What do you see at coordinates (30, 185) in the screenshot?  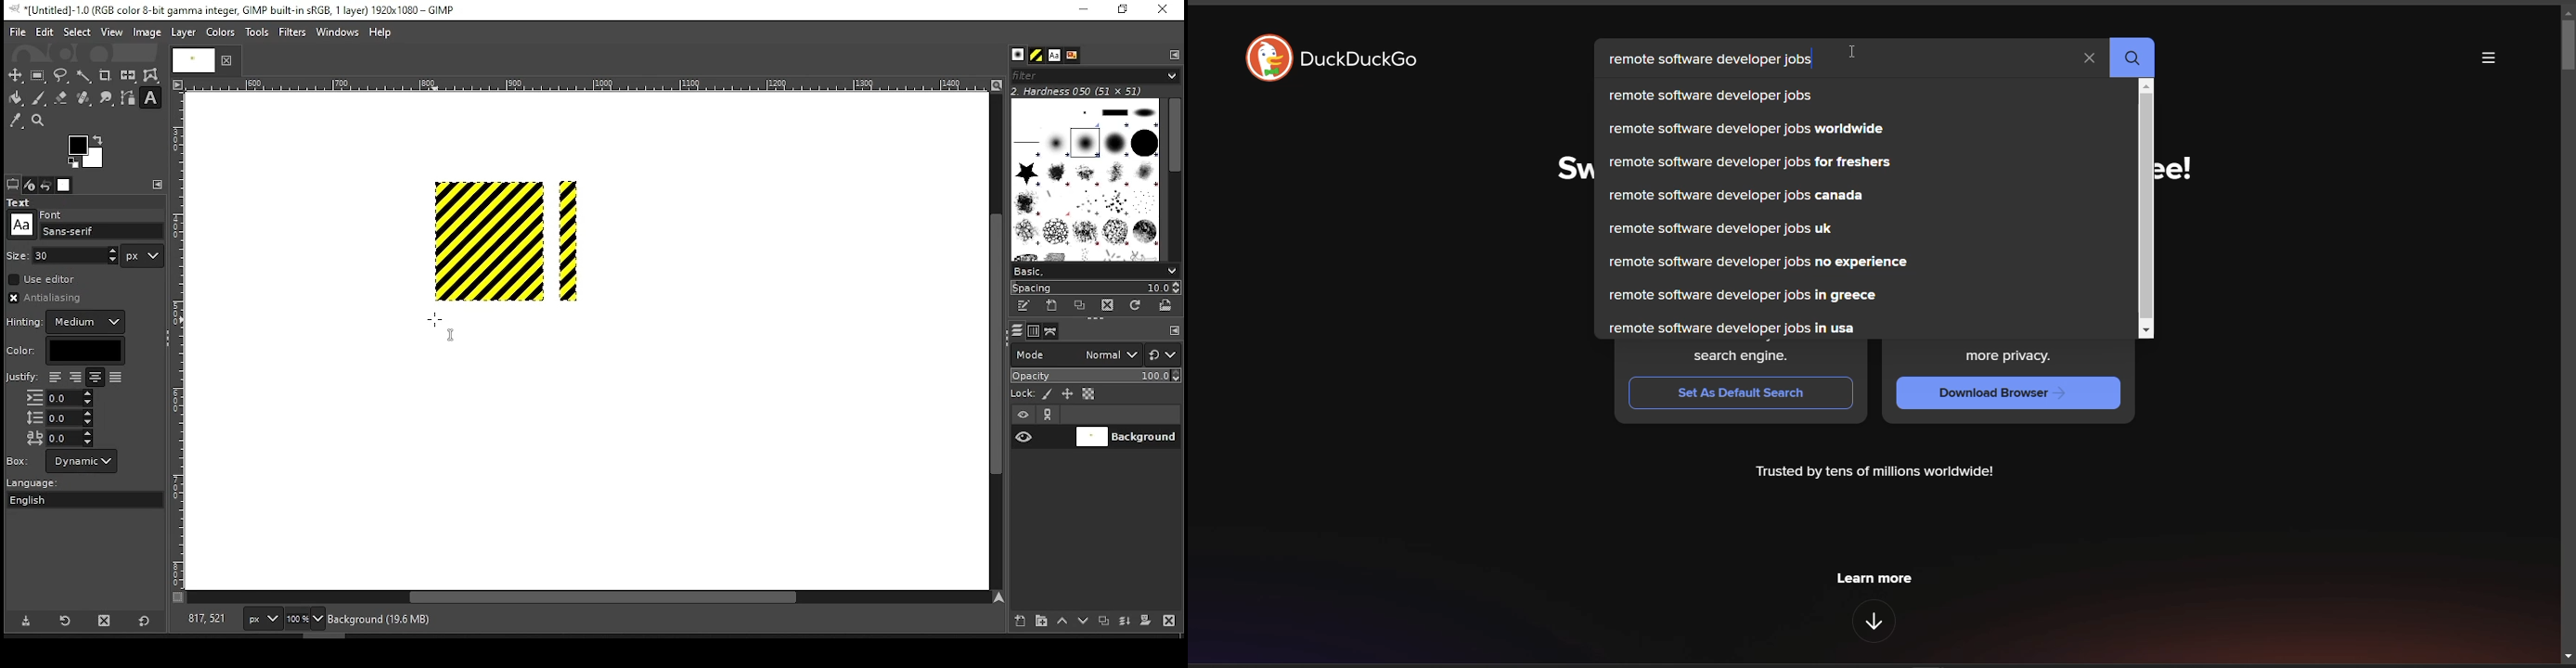 I see `device status` at bounding box center [30, 185].